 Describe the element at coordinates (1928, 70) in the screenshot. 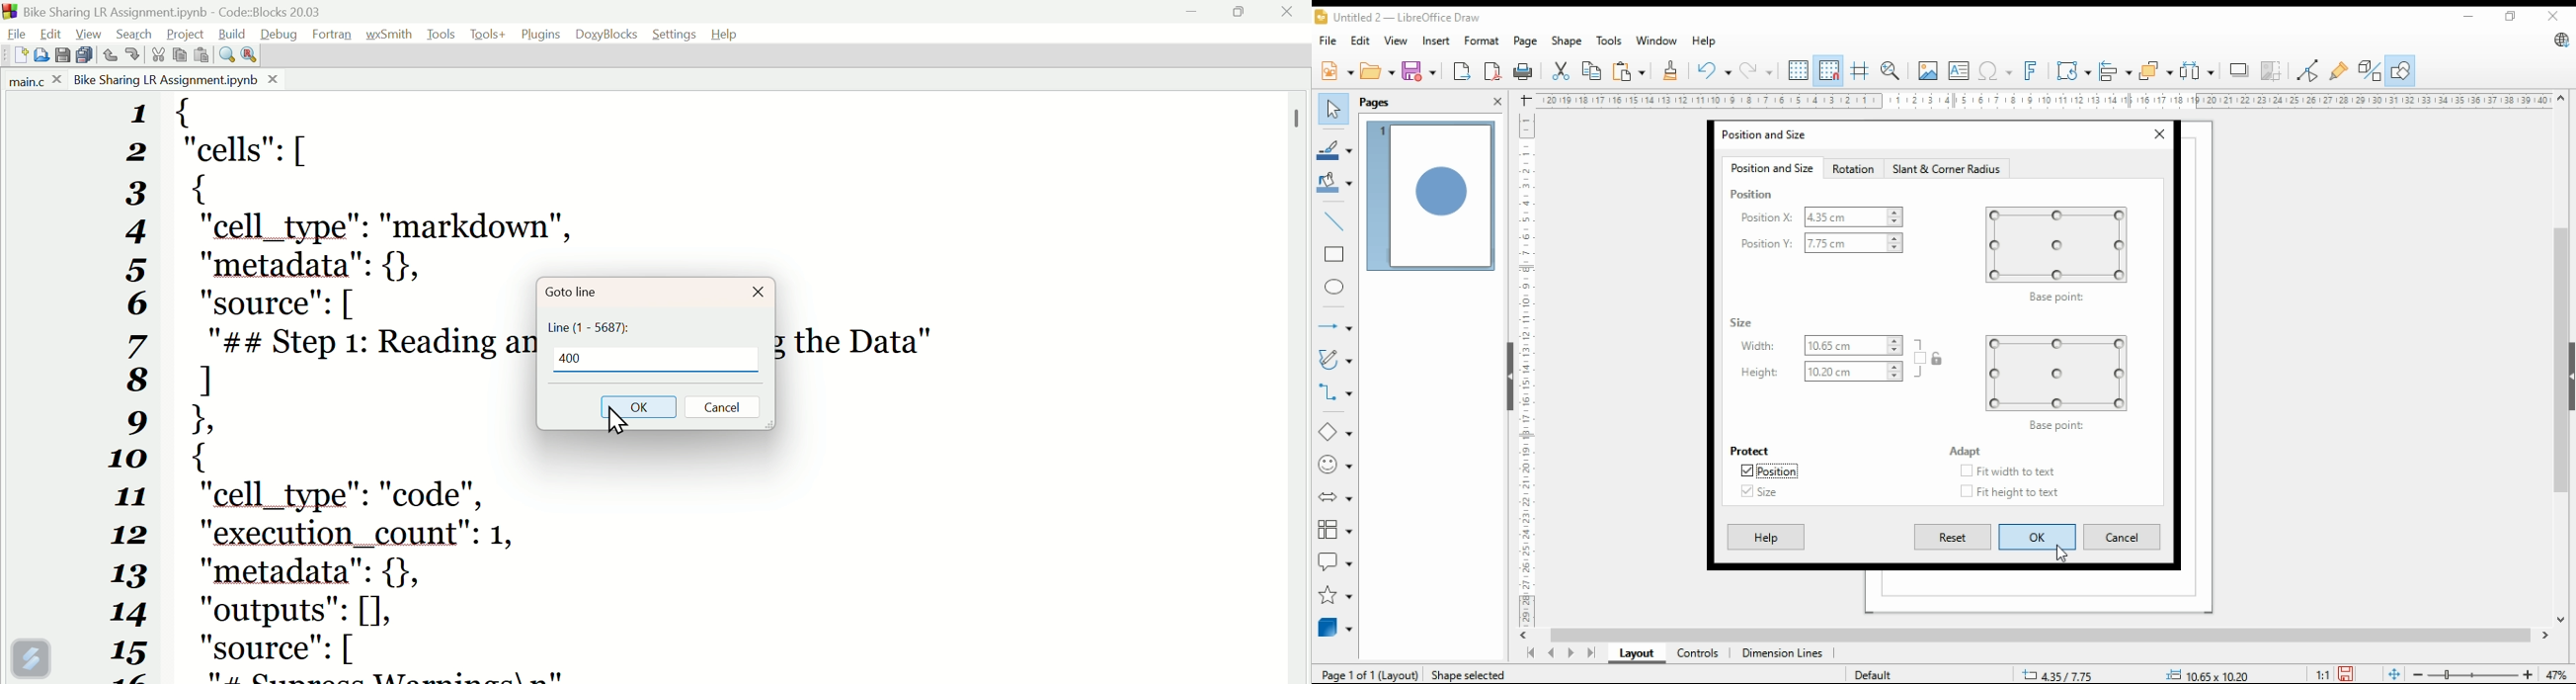

I see `insert image` at that location.